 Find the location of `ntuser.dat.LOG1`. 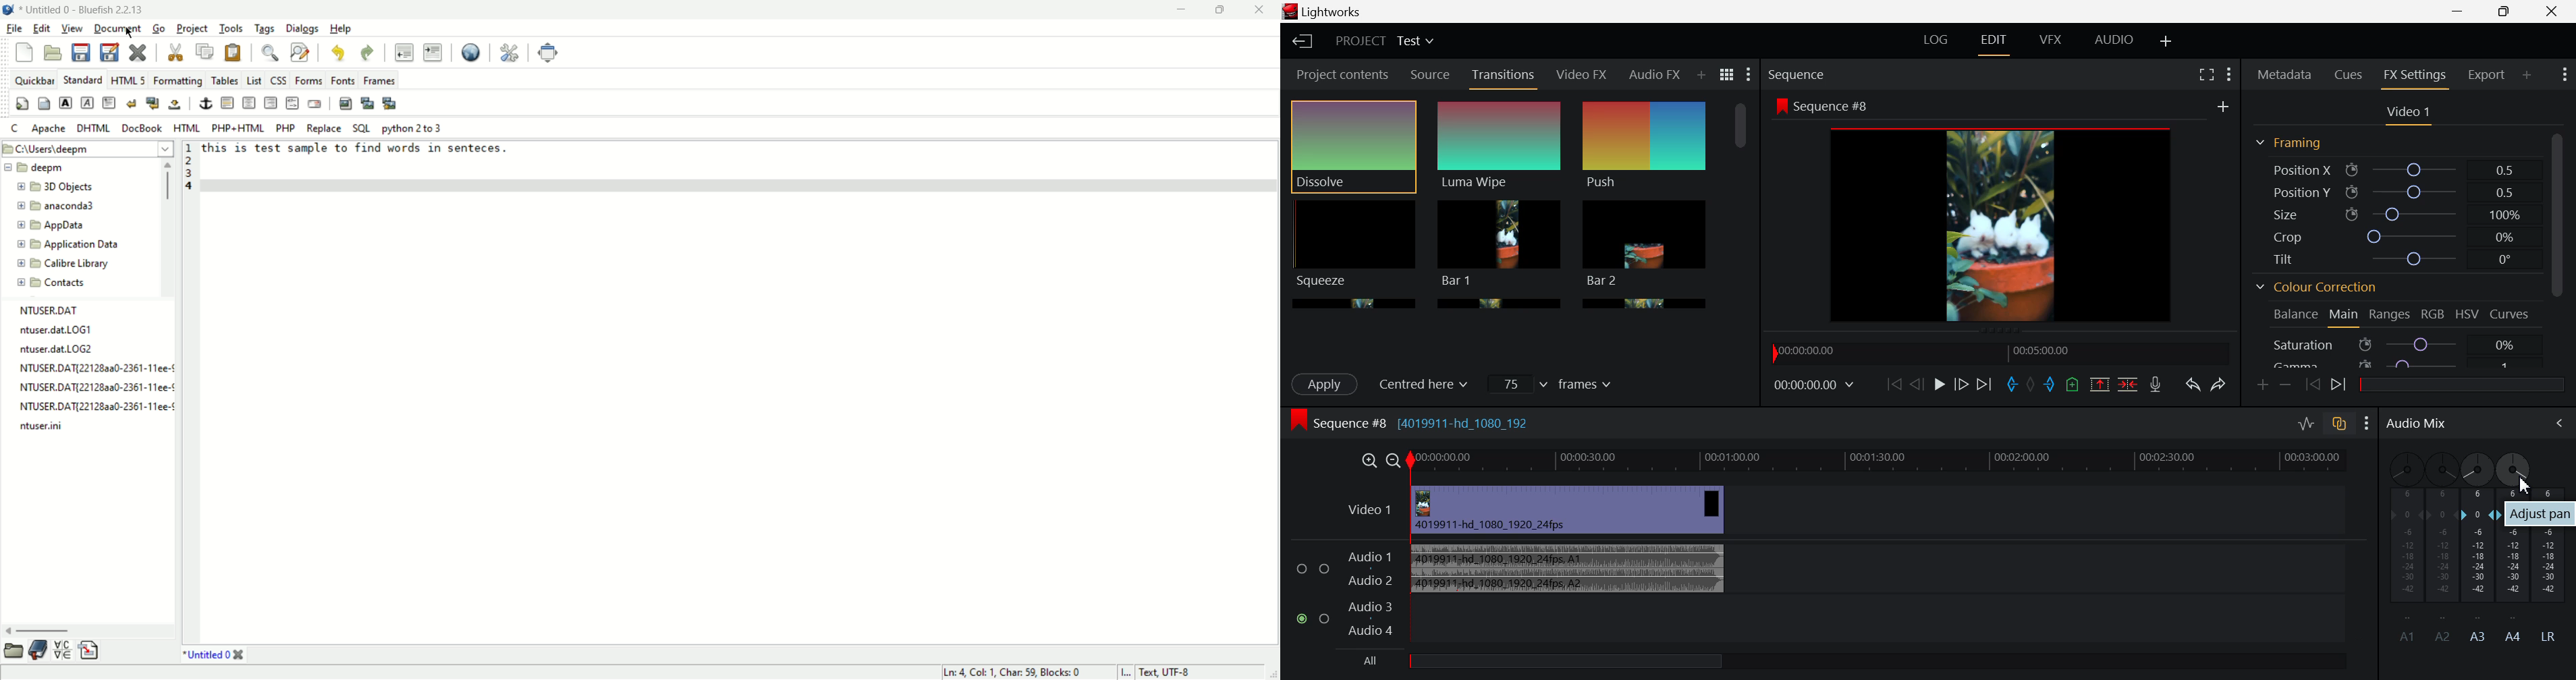

ntuser.dat.LOG1 is located at coordinates (67, 330).